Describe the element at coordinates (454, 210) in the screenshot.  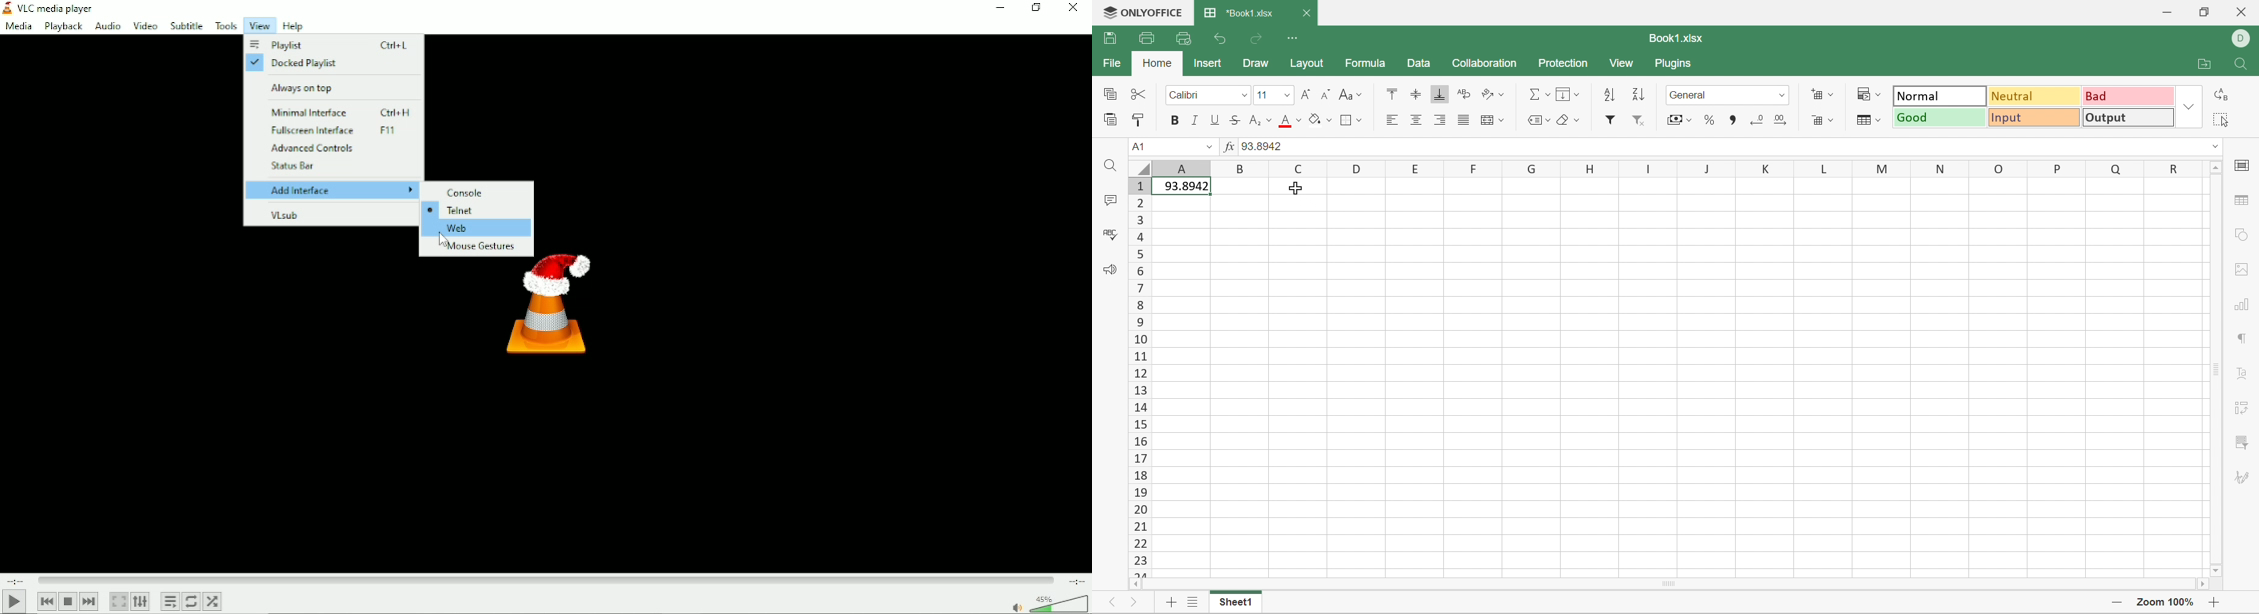
I see `Telnet` at that location.